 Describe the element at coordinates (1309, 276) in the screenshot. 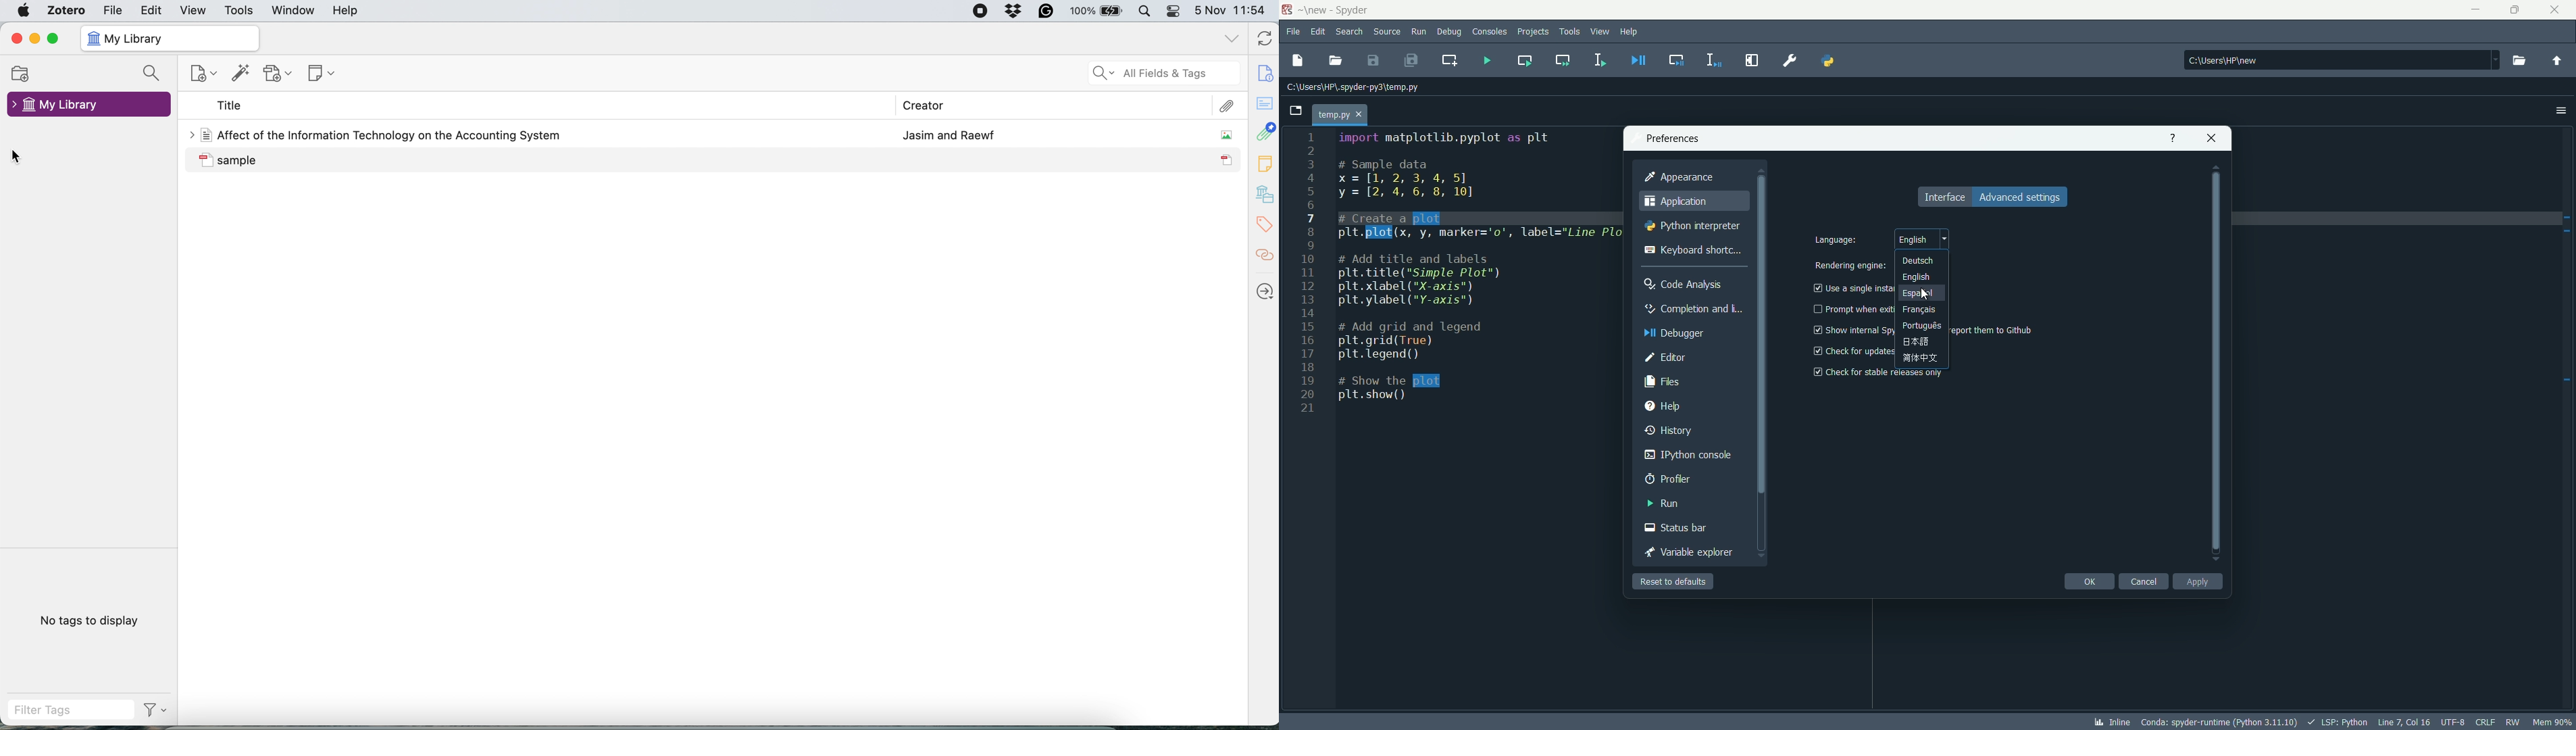

I see `line numbers` at that location.